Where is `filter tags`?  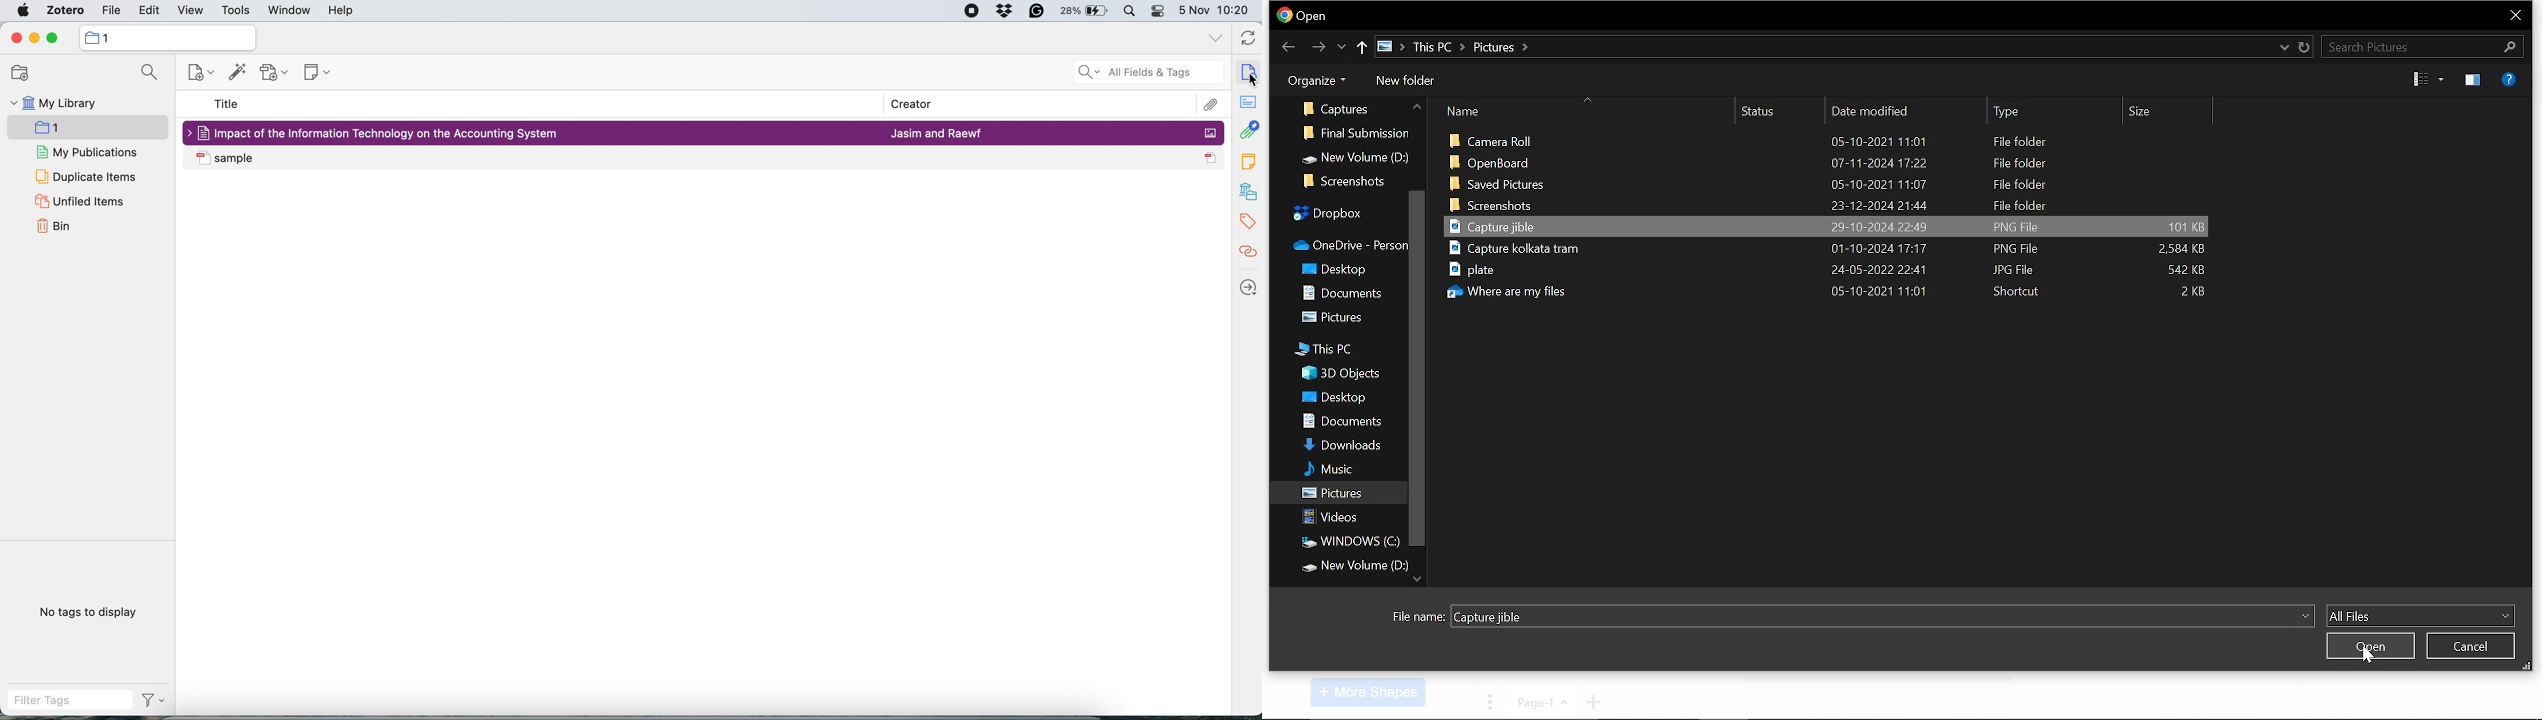 filter tags is located at coordinates (72, 701).